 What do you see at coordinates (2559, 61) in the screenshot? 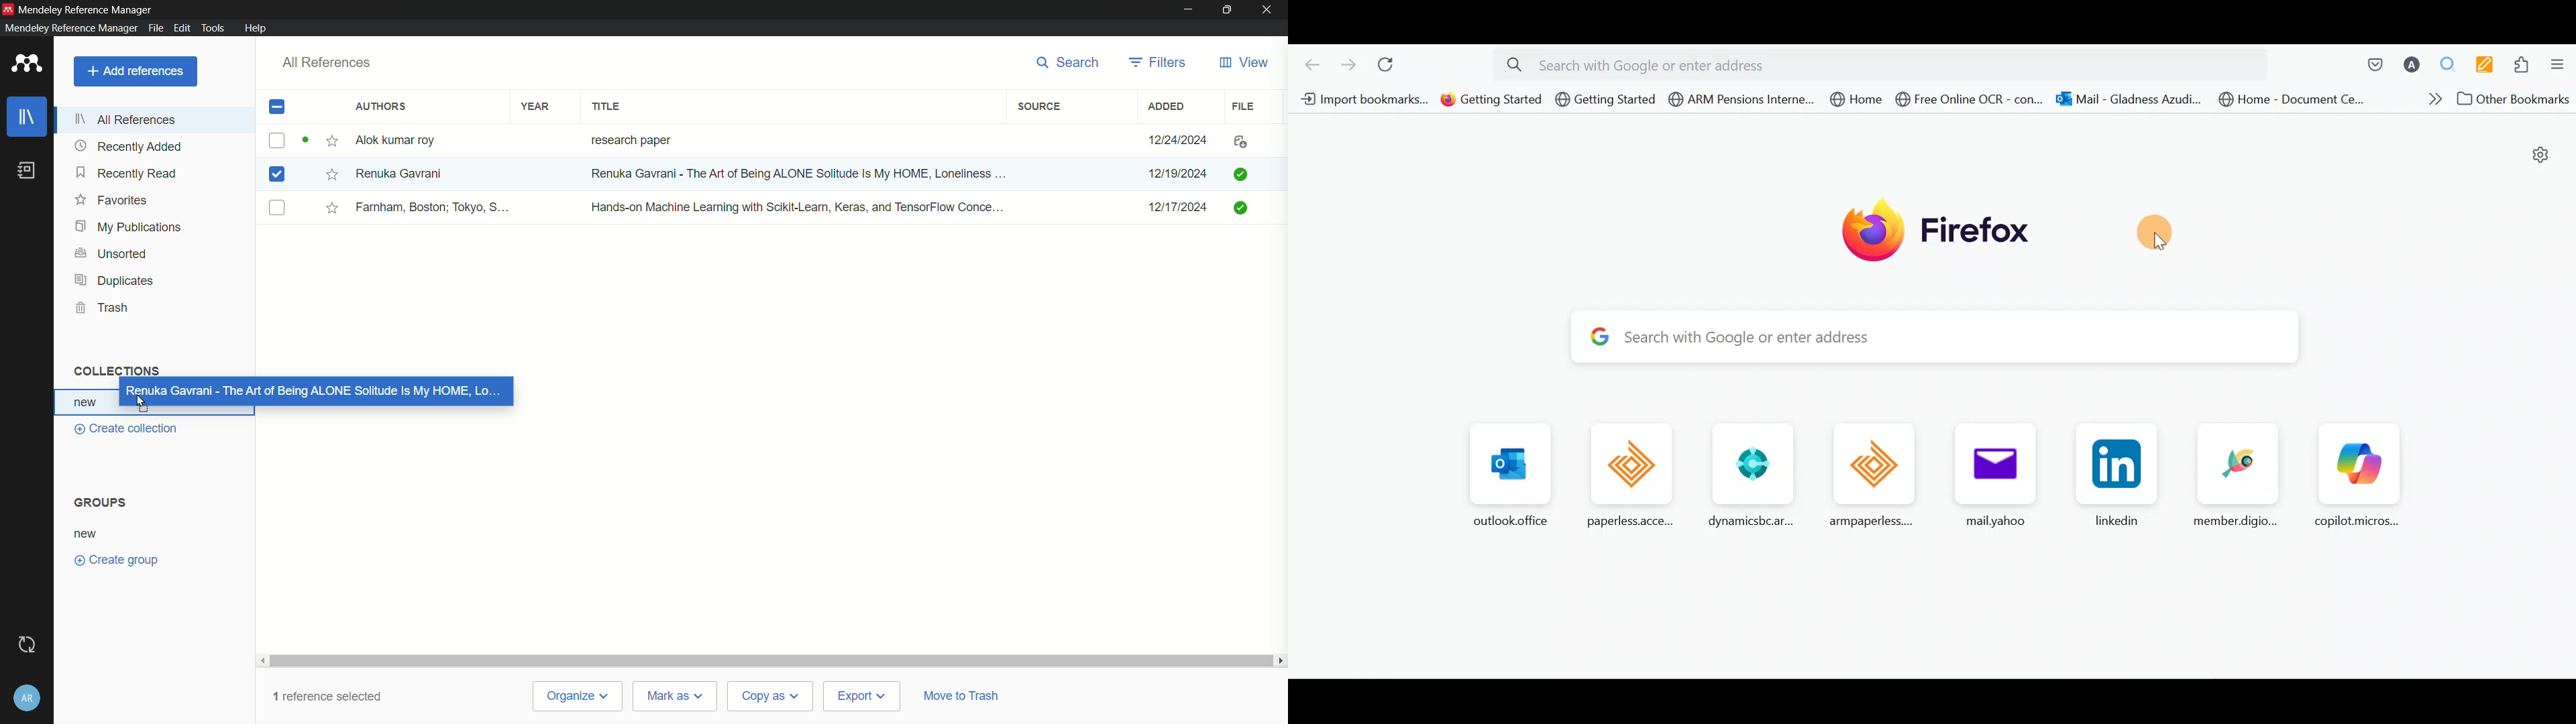
I see `Open application menu` at bounding box center [2559, 61].